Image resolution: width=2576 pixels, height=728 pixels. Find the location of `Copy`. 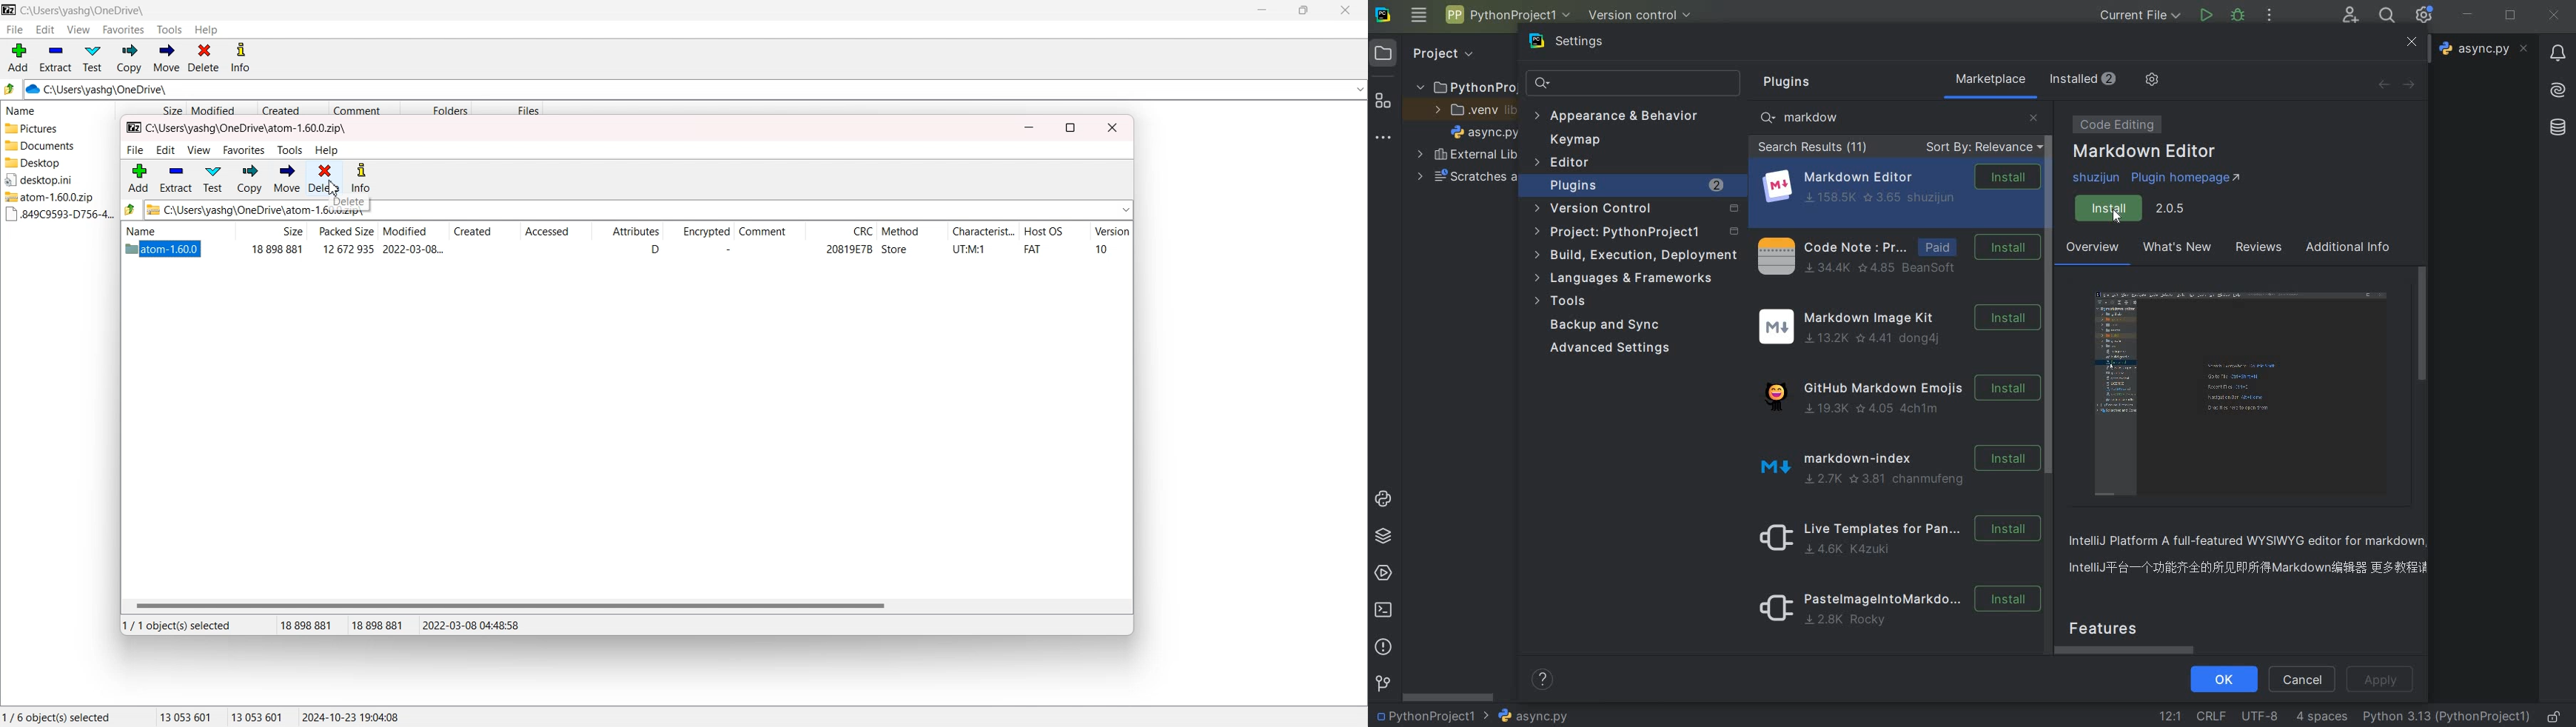

Copy is located at coordinates (128, 58).